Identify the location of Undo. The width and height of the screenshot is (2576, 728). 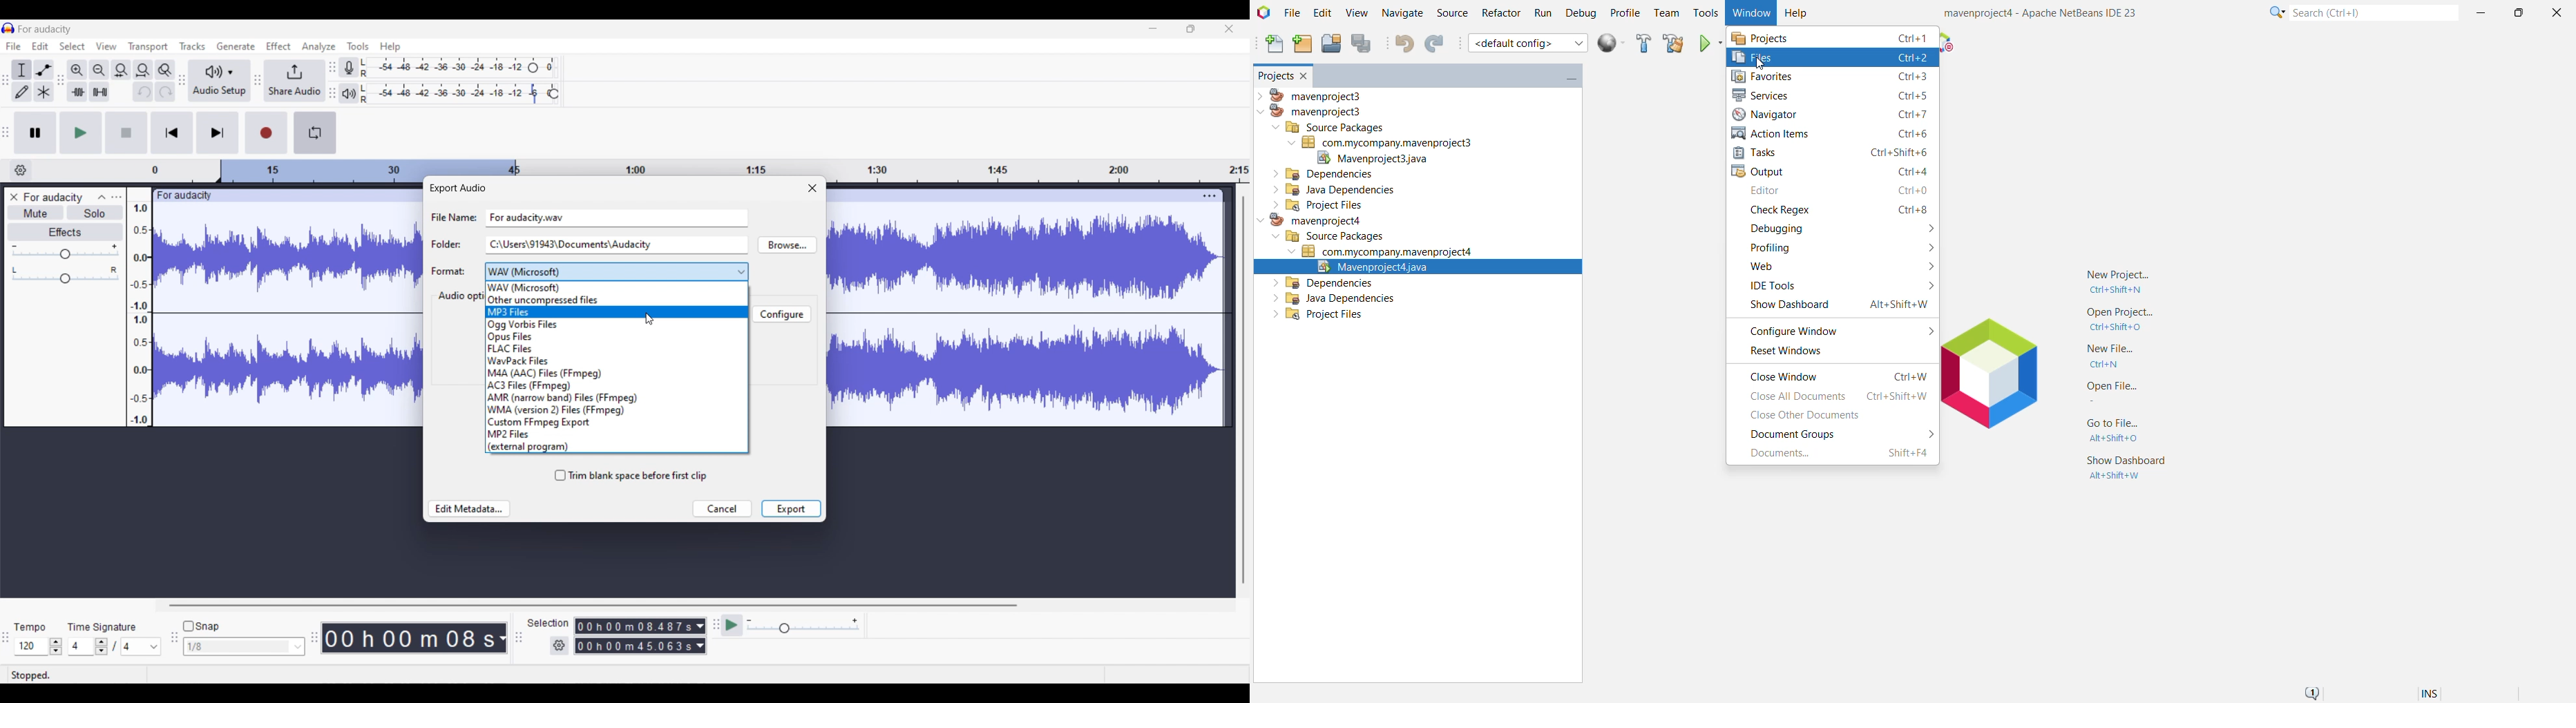
(143, 92).